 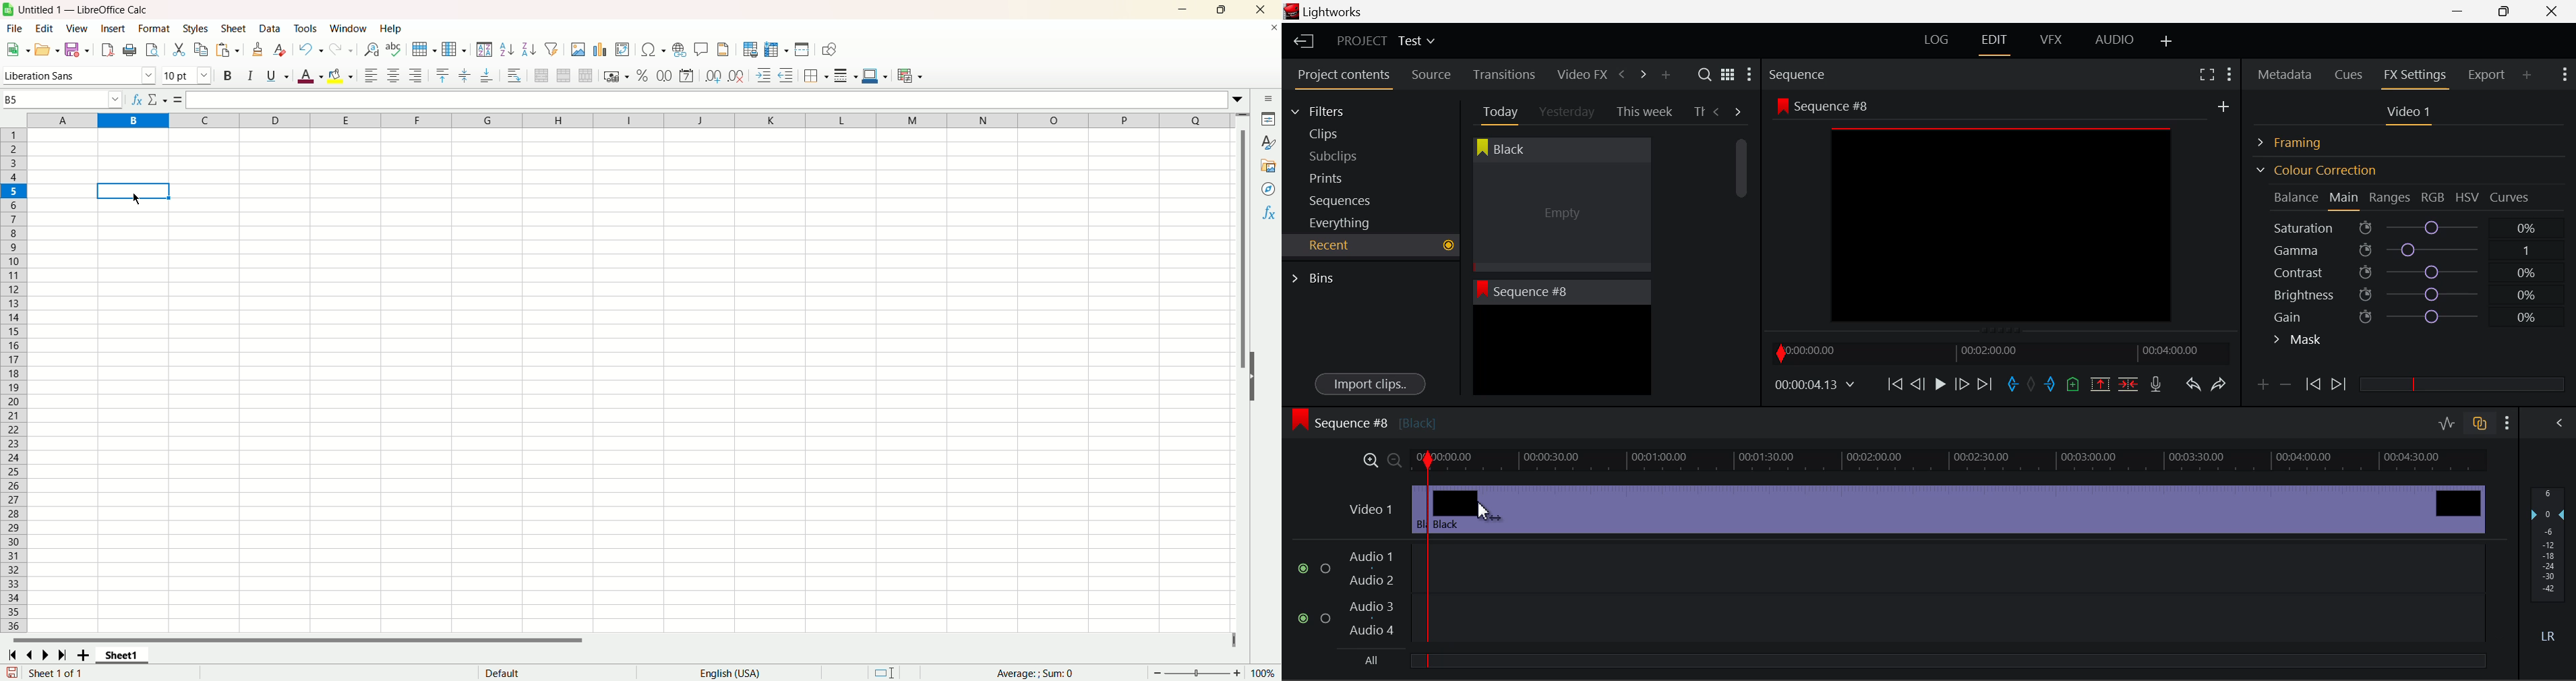 I want to click on scroll to previous sheet, so click(x=33, y=655).